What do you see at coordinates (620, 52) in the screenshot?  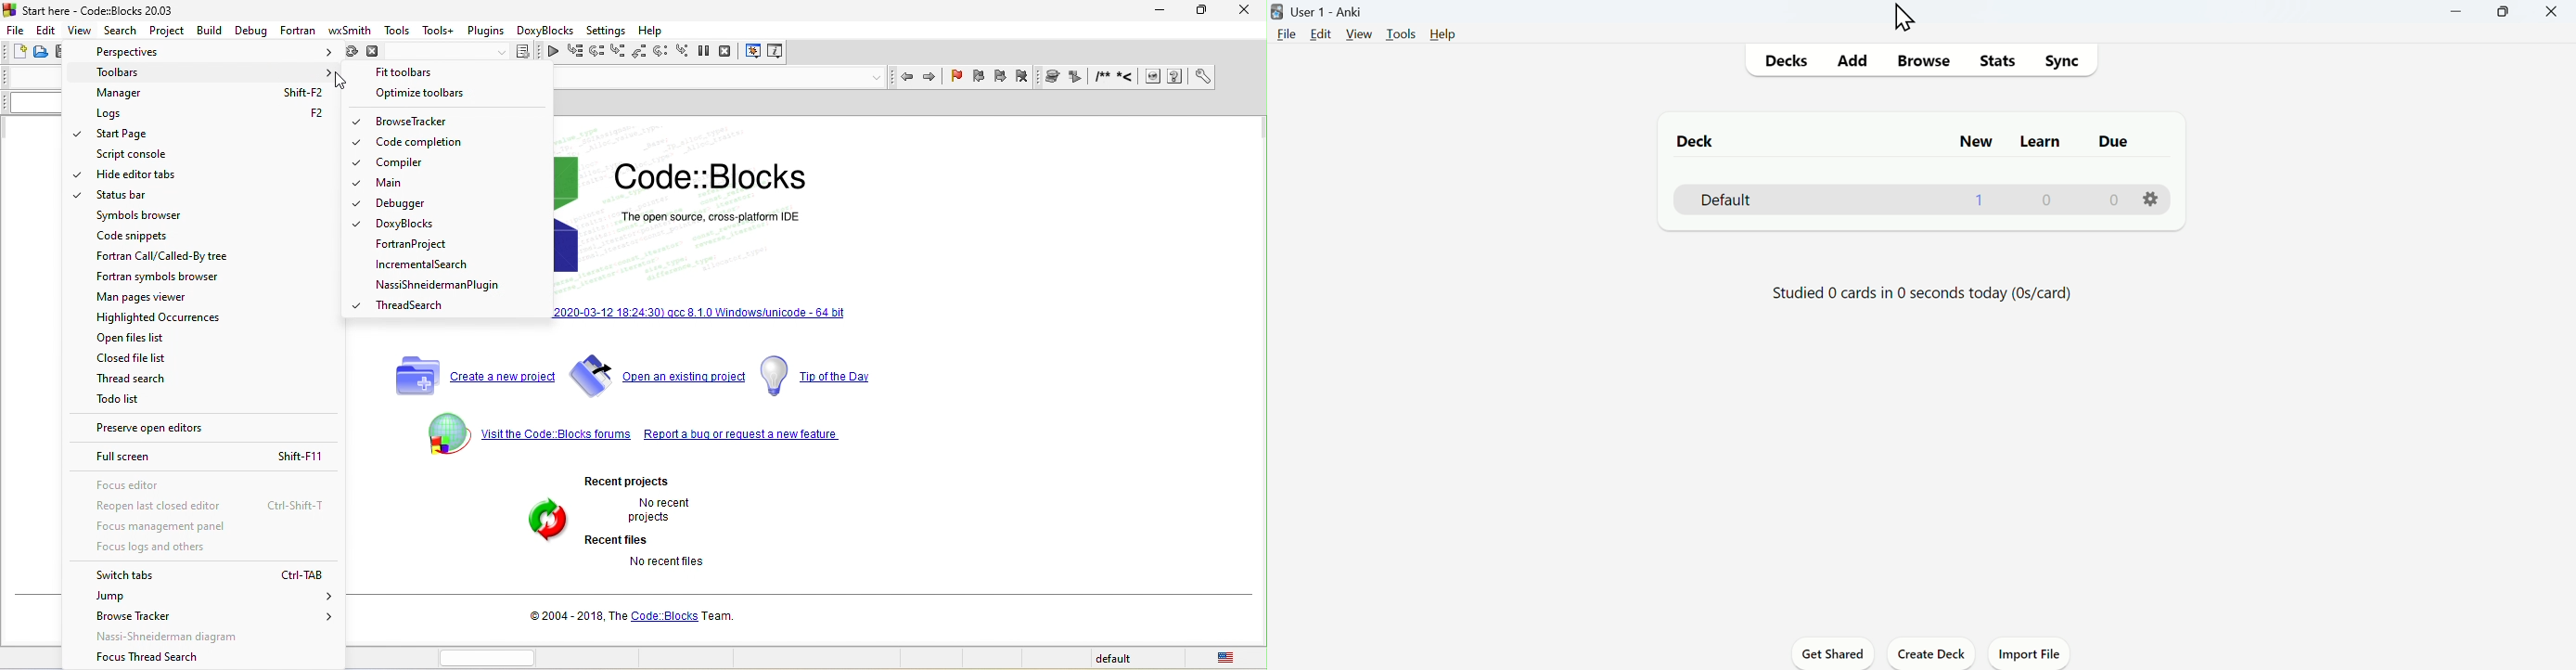 I see `step into` at bounding box center [620, 52].